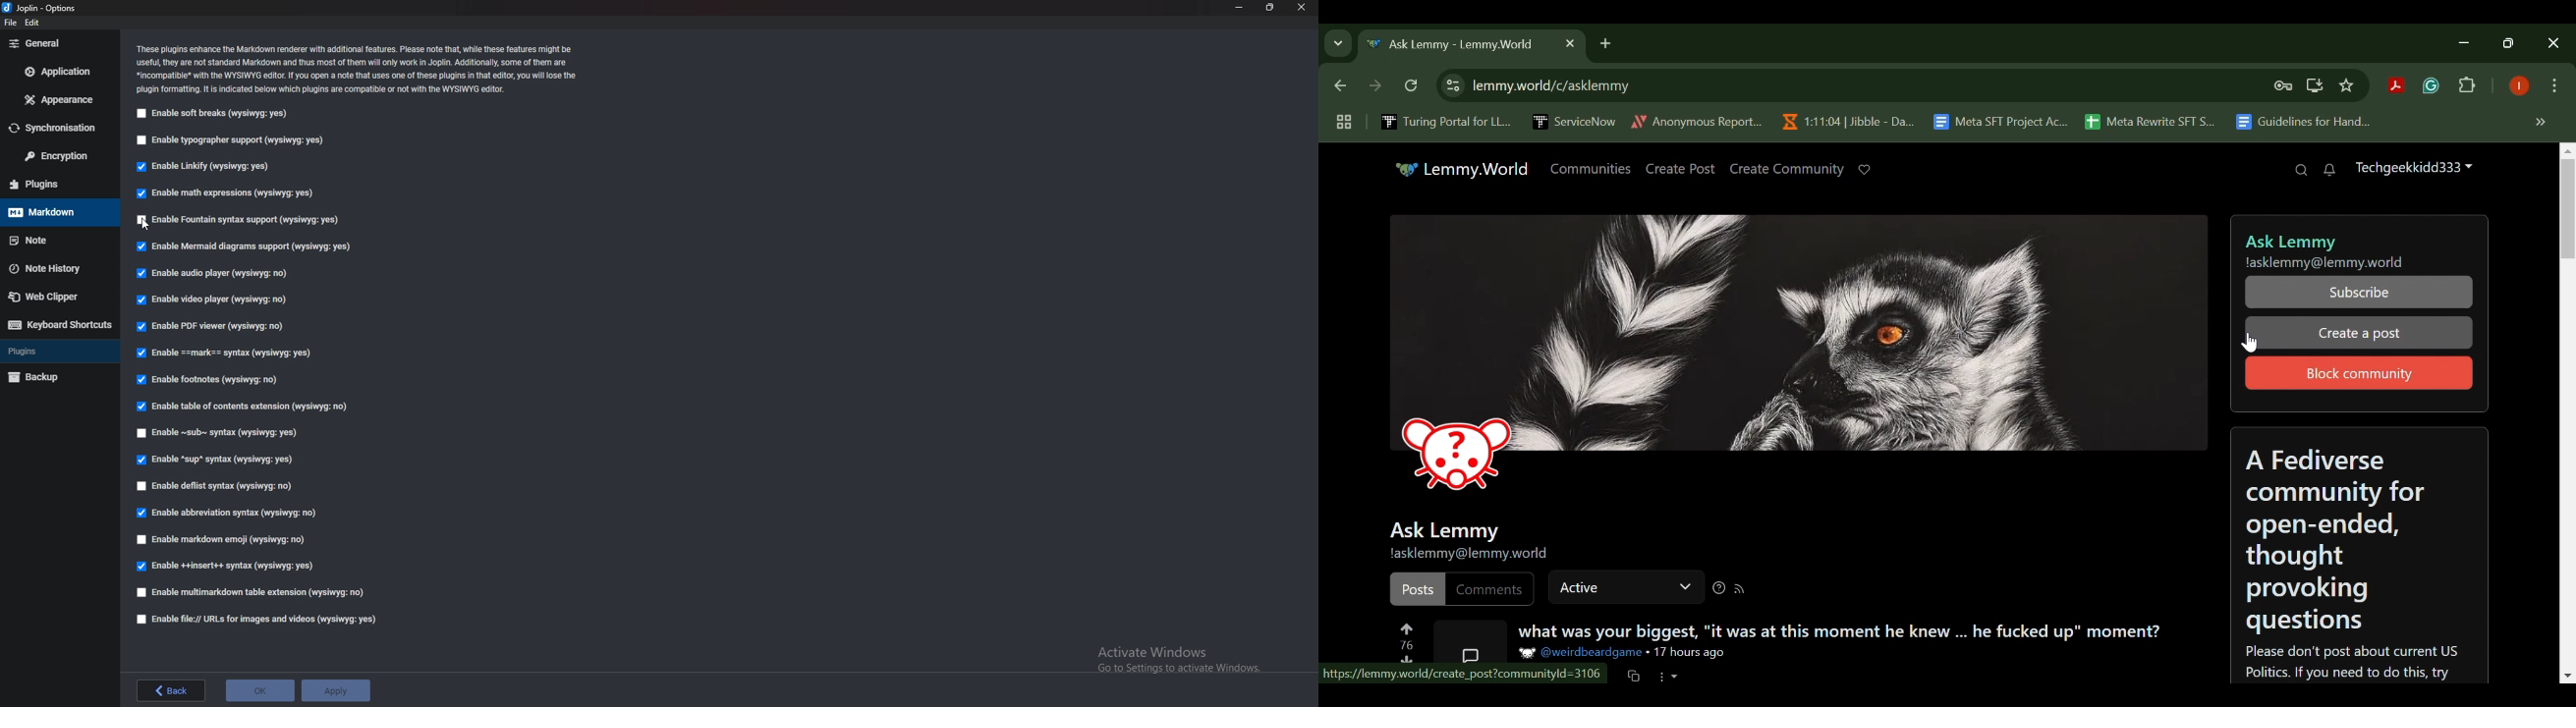 Image resolution: width=2576 pixels, height=728 pixels. Describe the element at coordinates (234, 141) in the screenshot. I see `Enable typographer support` at that location.